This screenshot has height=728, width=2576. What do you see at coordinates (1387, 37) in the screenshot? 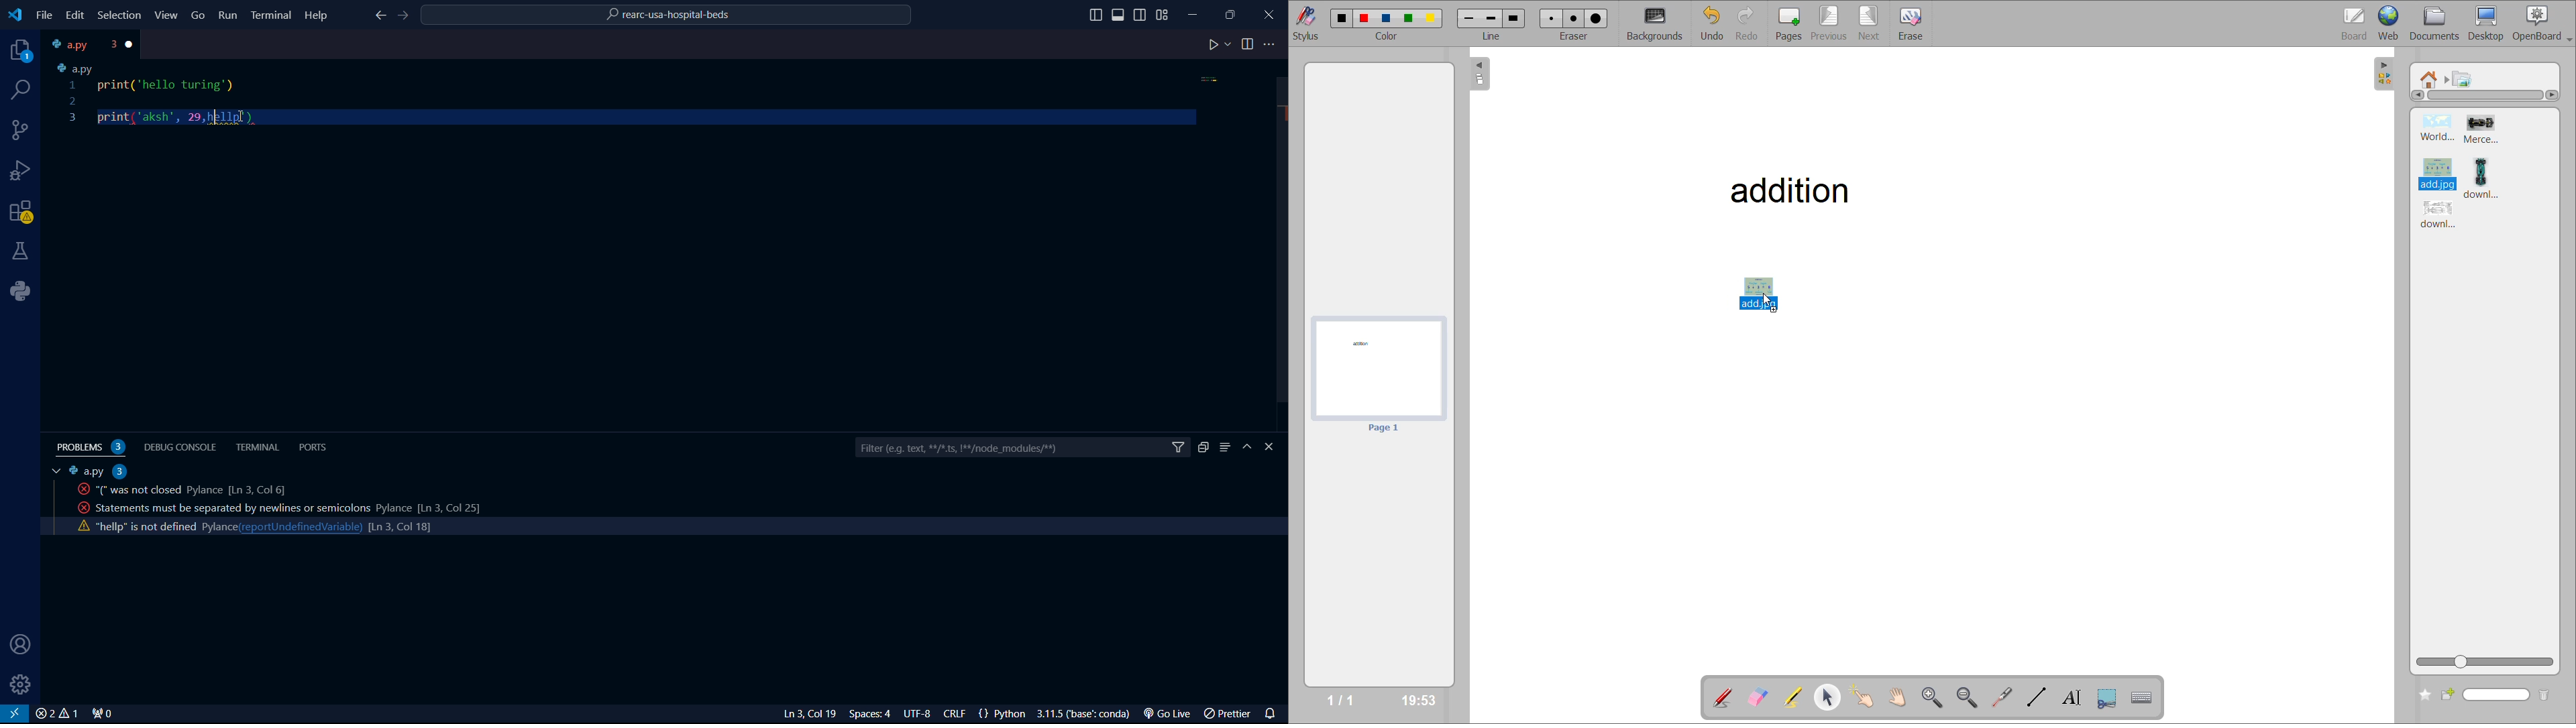
I see `color` at bounding box center [1387, 37].